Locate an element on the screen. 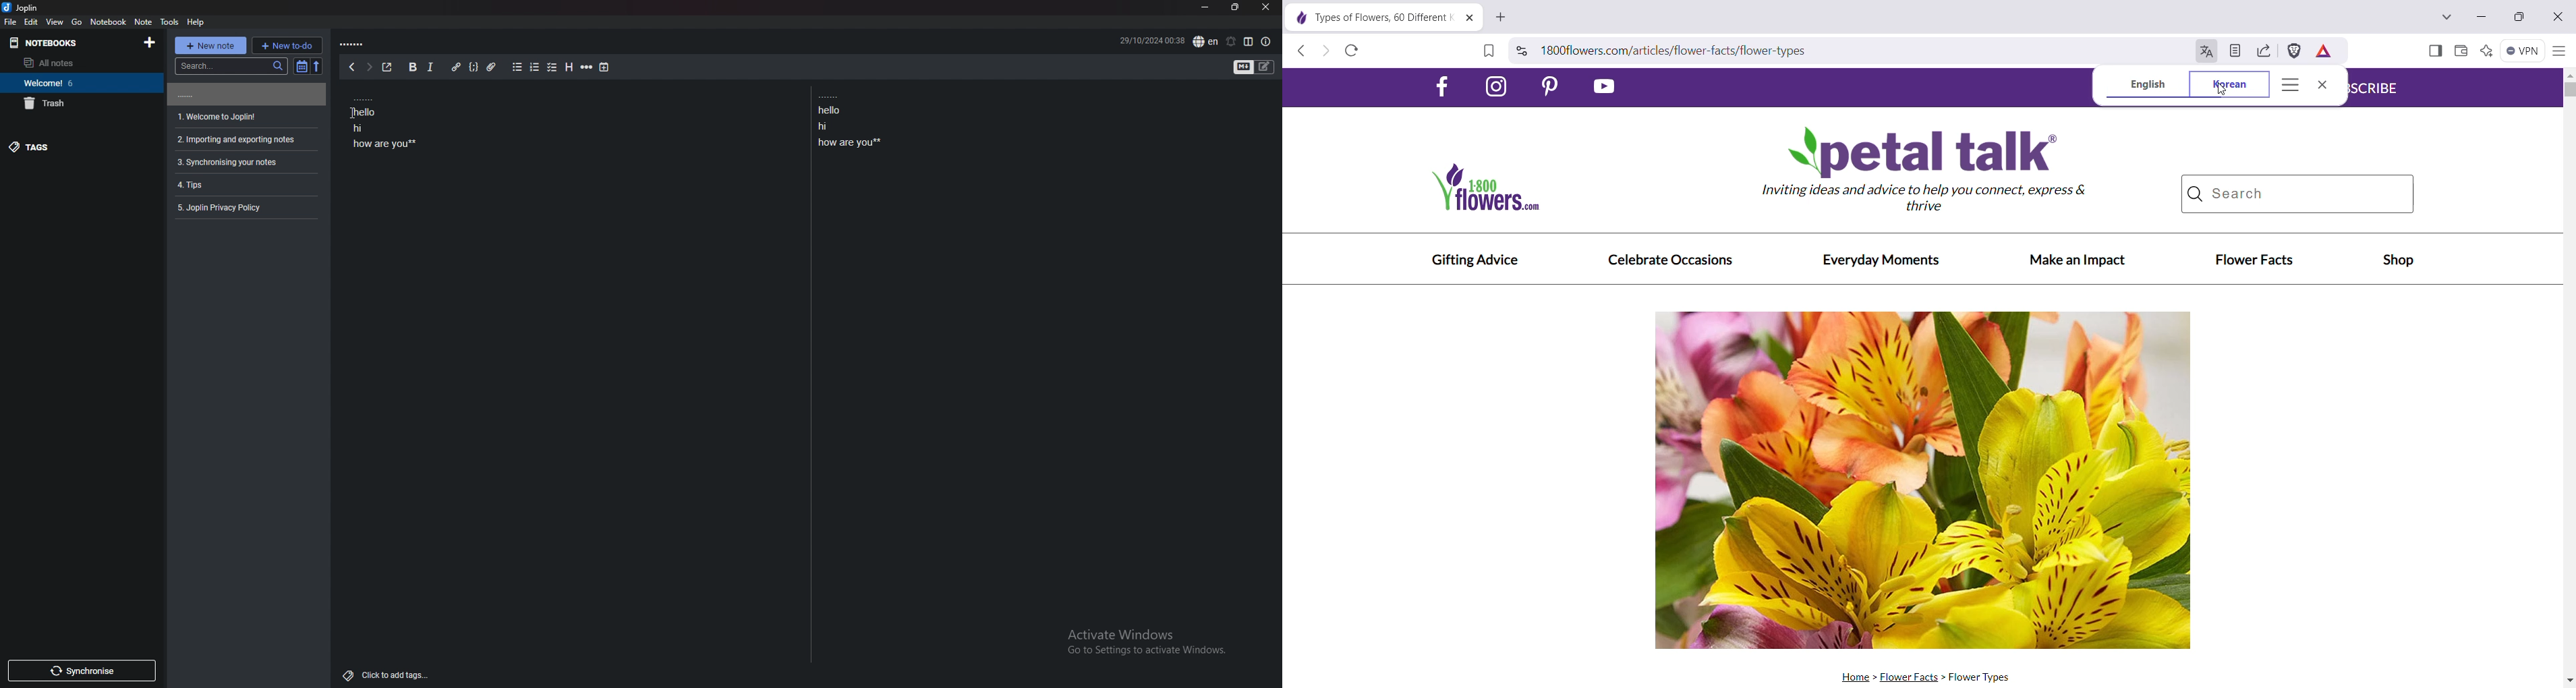 The width and height of the screenshot is (2576, 700). note is located at coordinates (244, 184).